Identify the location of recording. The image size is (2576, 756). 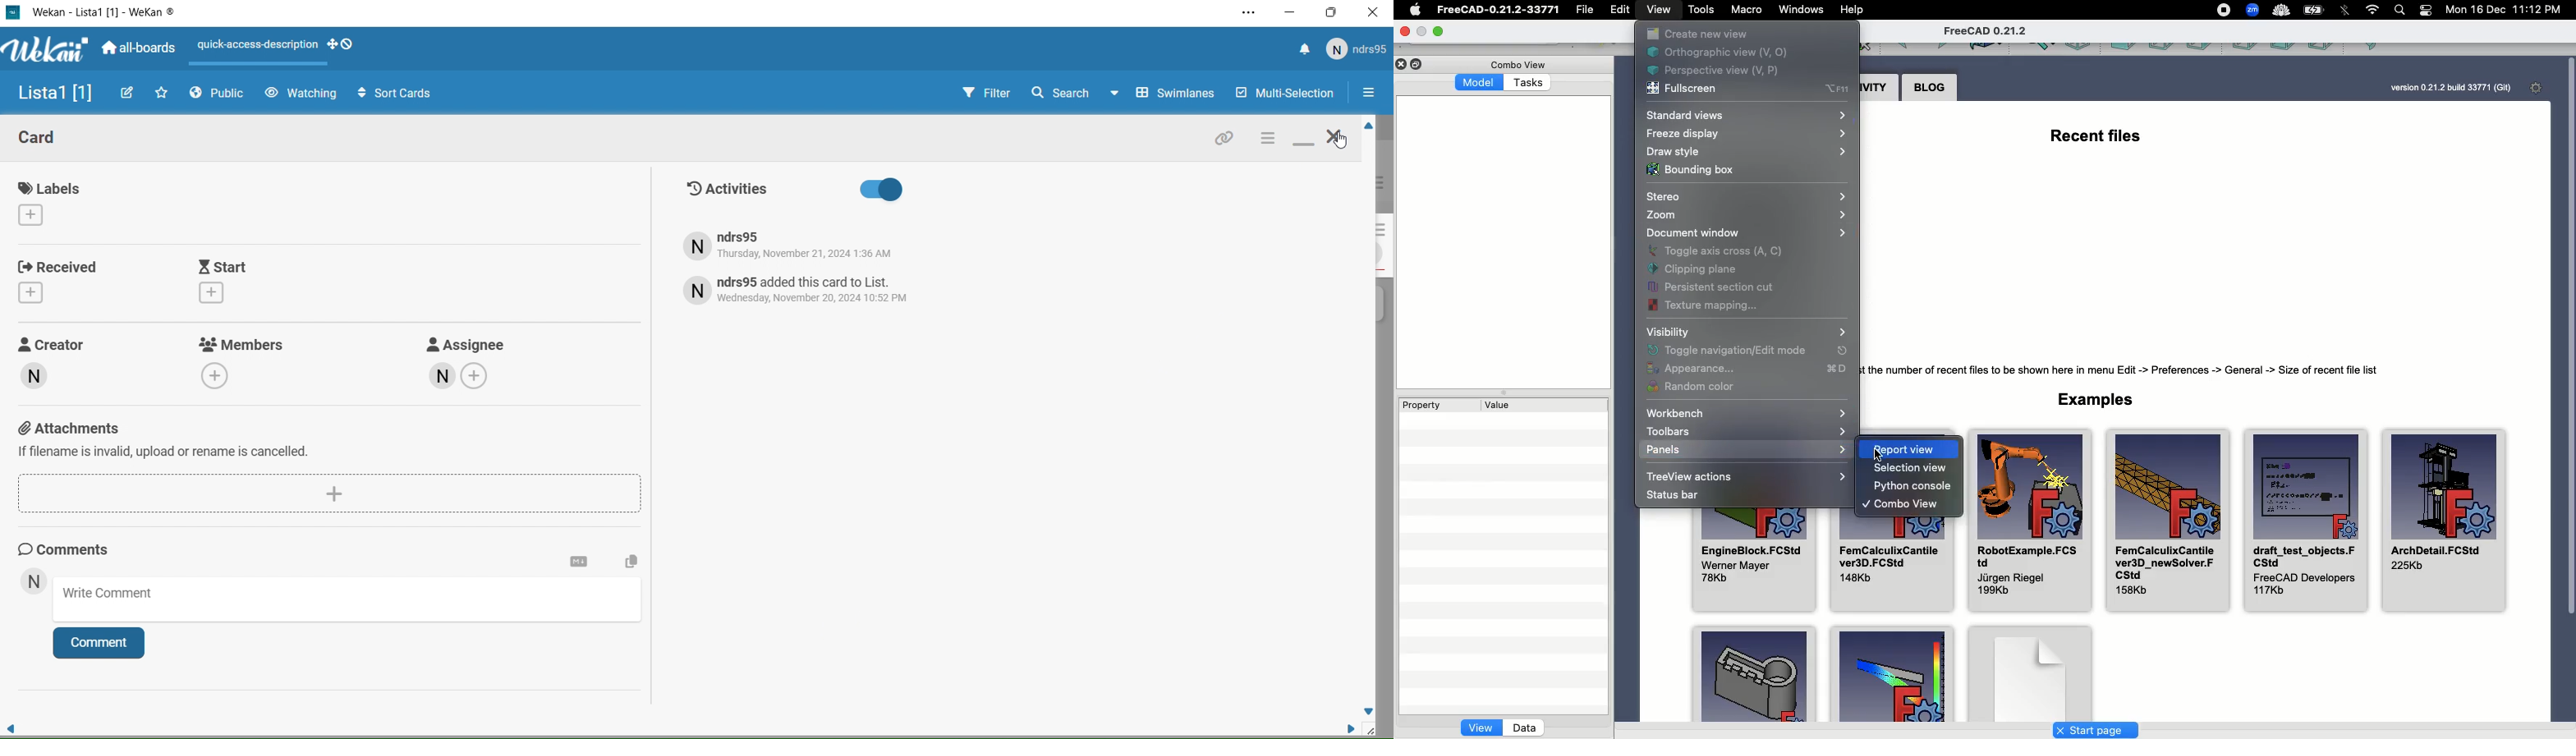
(2223, 10).